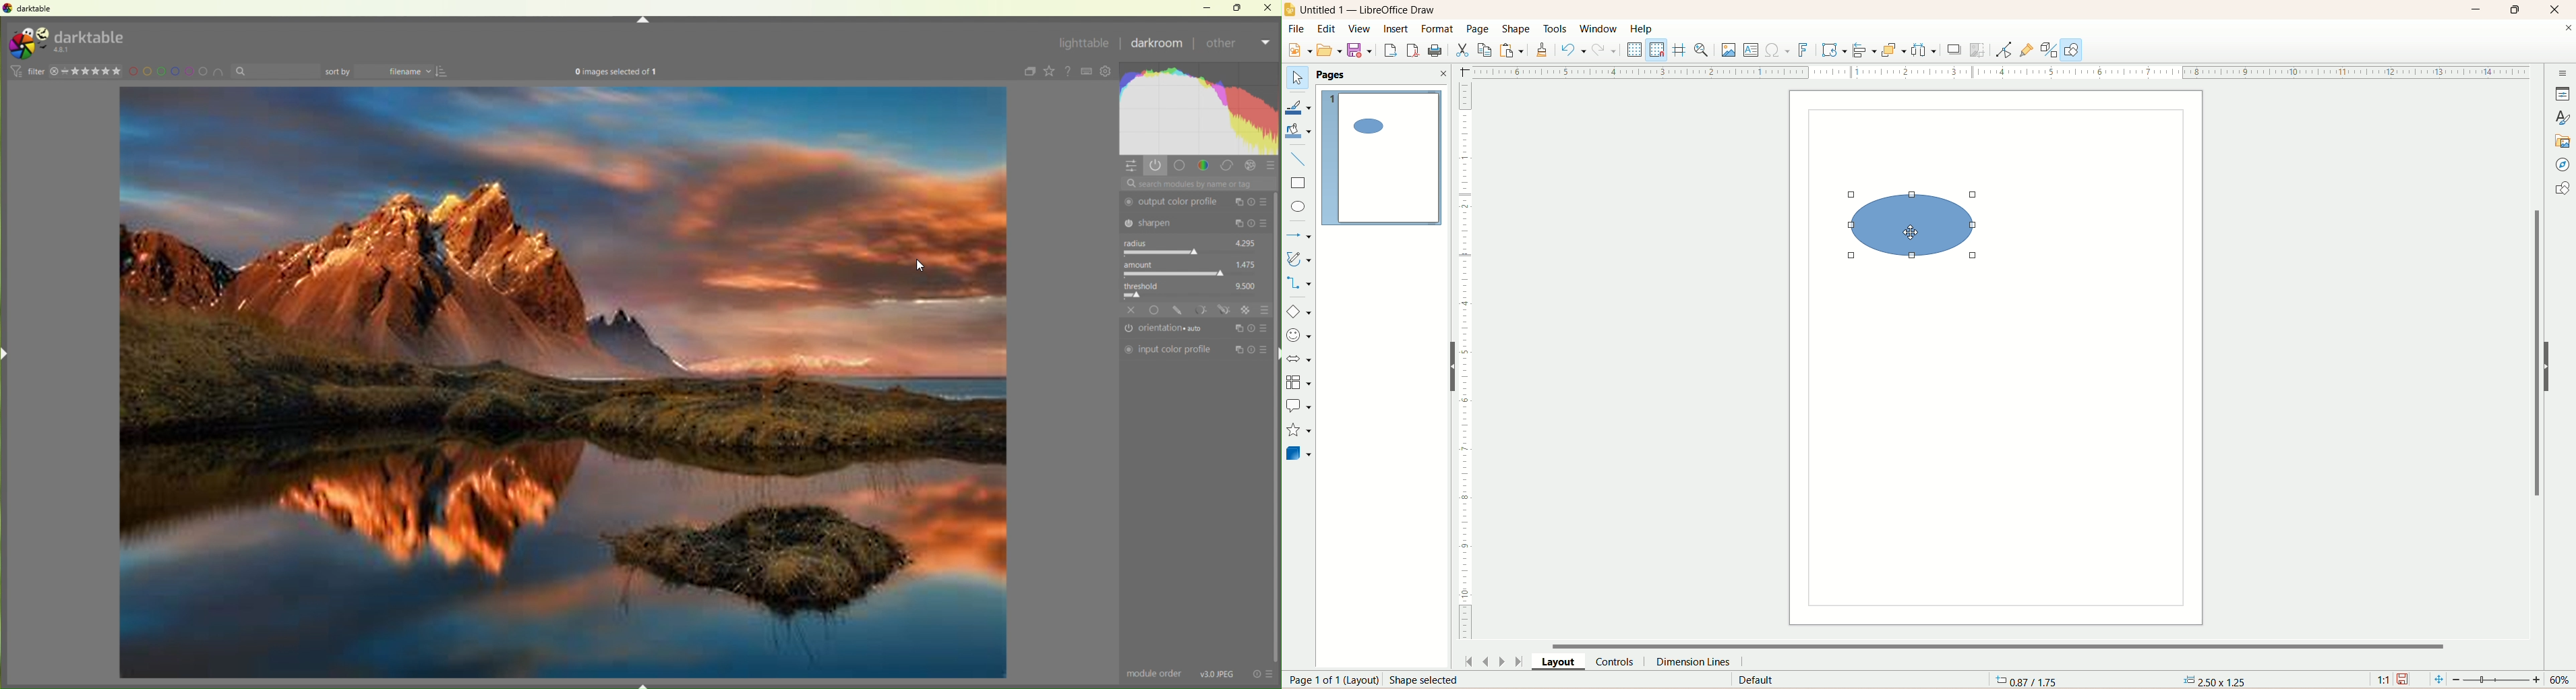 Image resolution: width=2576 pixels, height=700 pixels. What do you see at coordinates (1555, 30) in the screenshot?
I see `tools` at bounding box center [1555, 30].